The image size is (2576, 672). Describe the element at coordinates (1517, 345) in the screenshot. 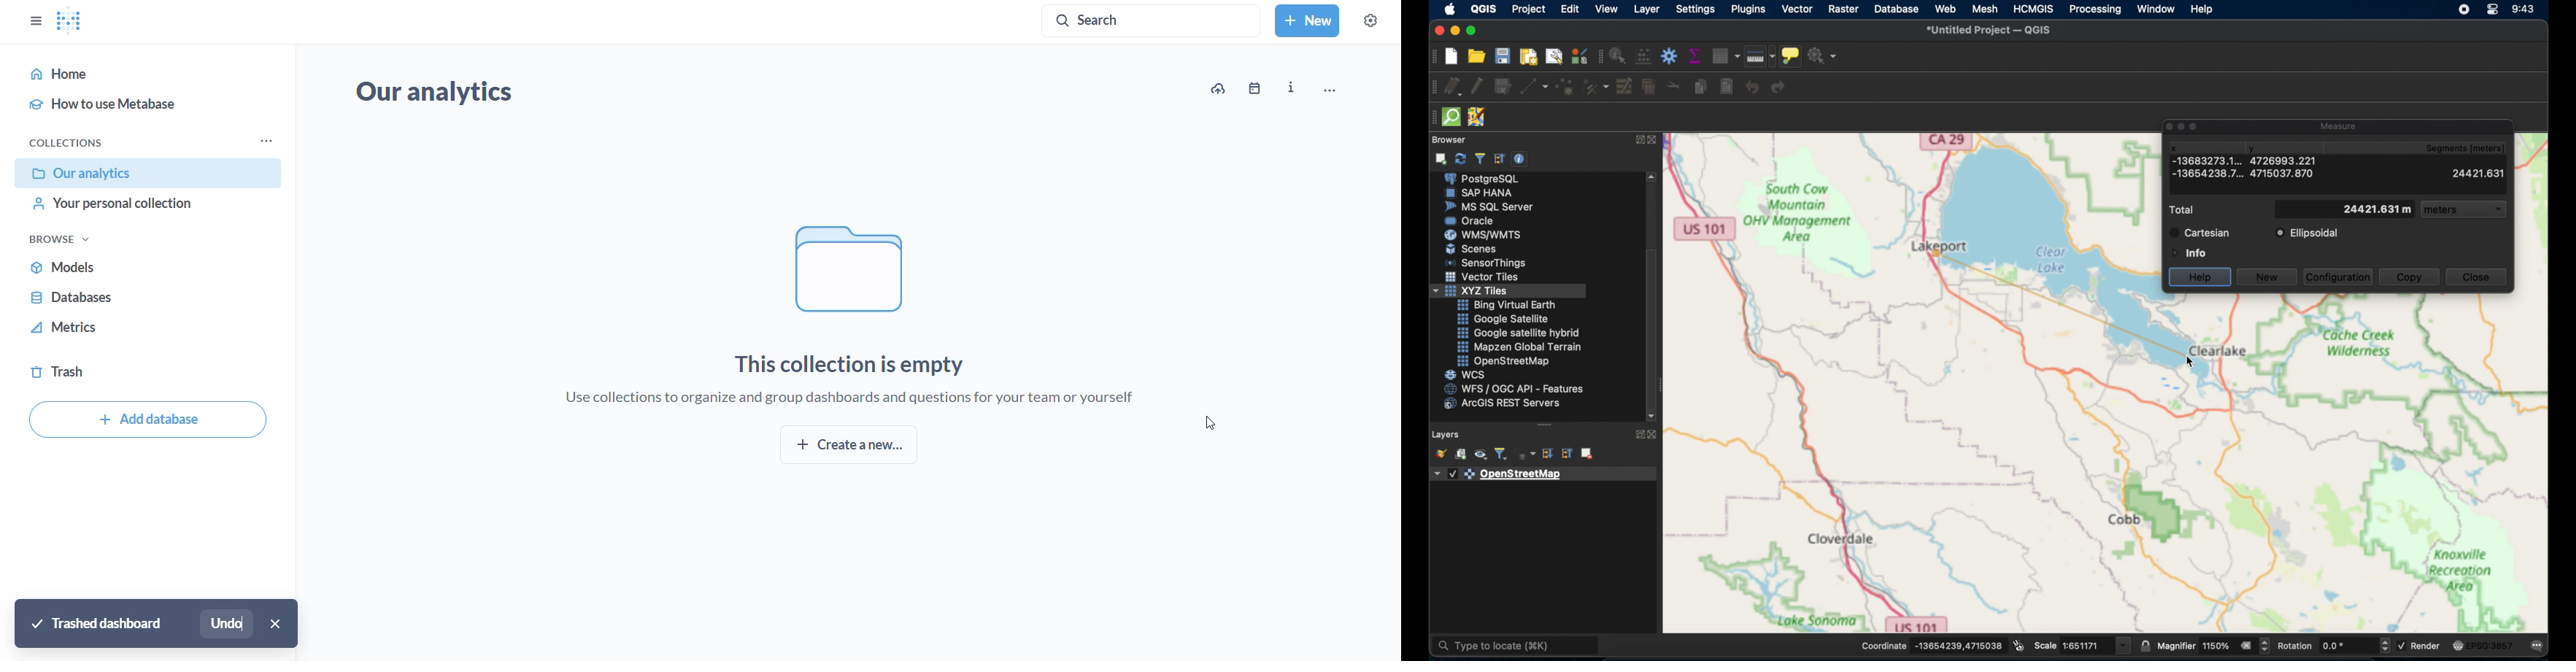

I see `mapzen global. terrain` at that location.